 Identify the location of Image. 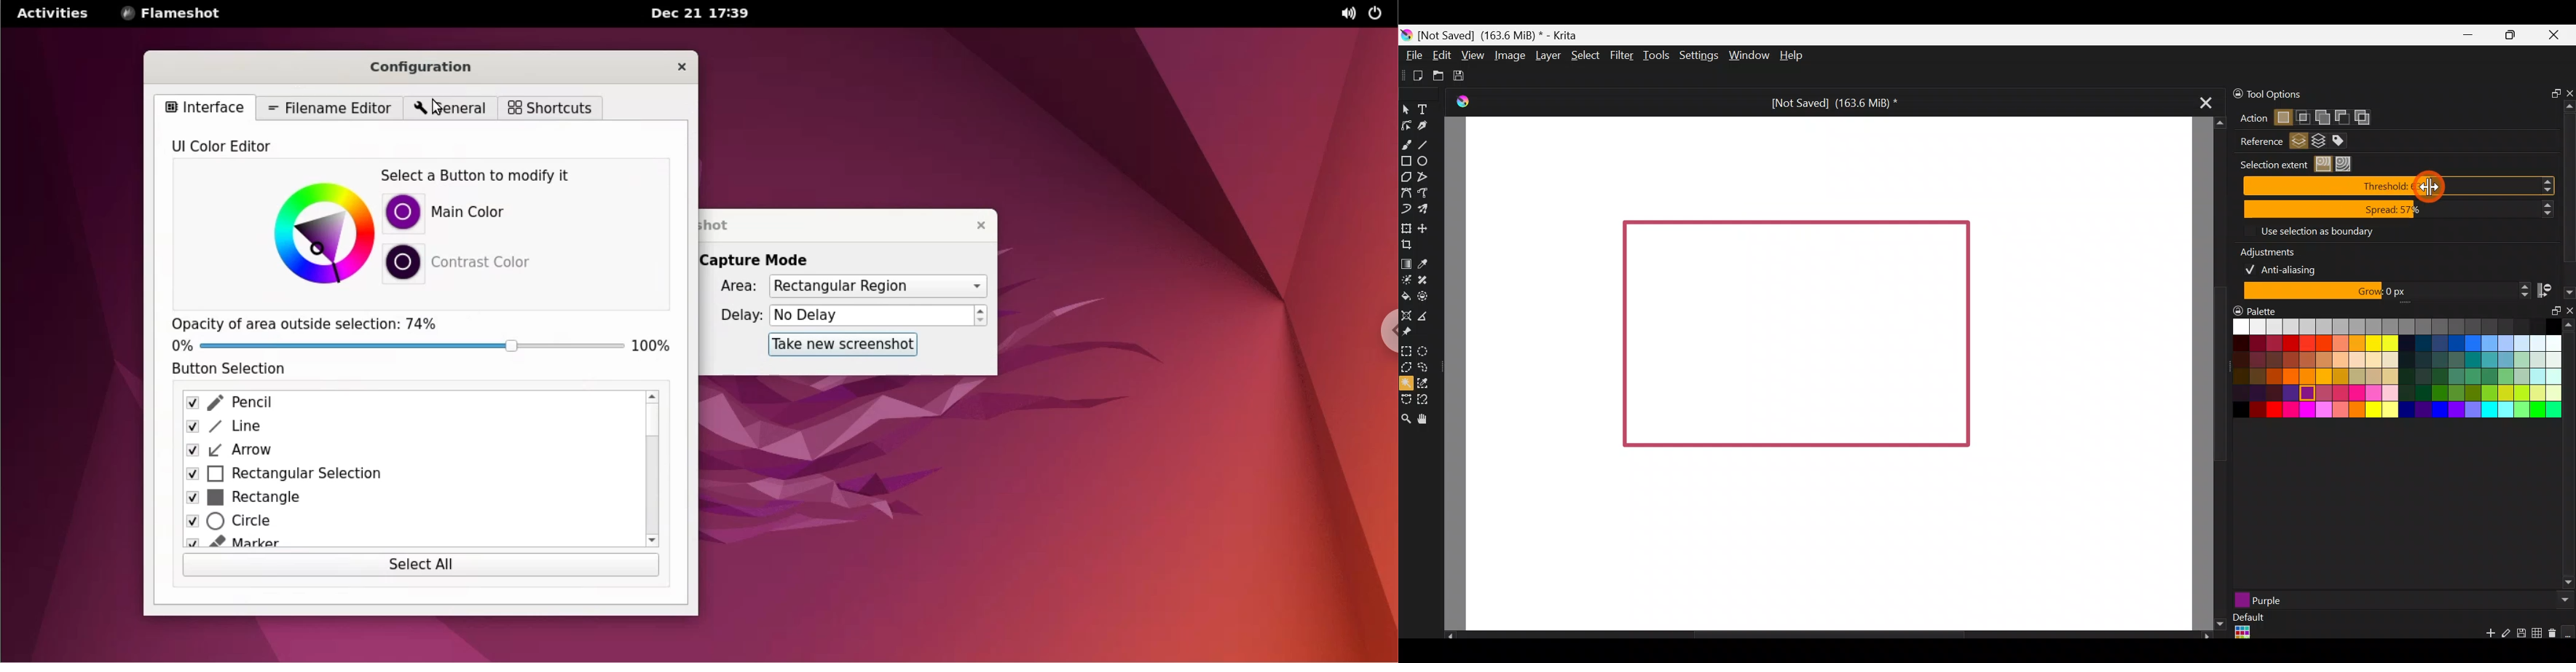
(1510, 56).